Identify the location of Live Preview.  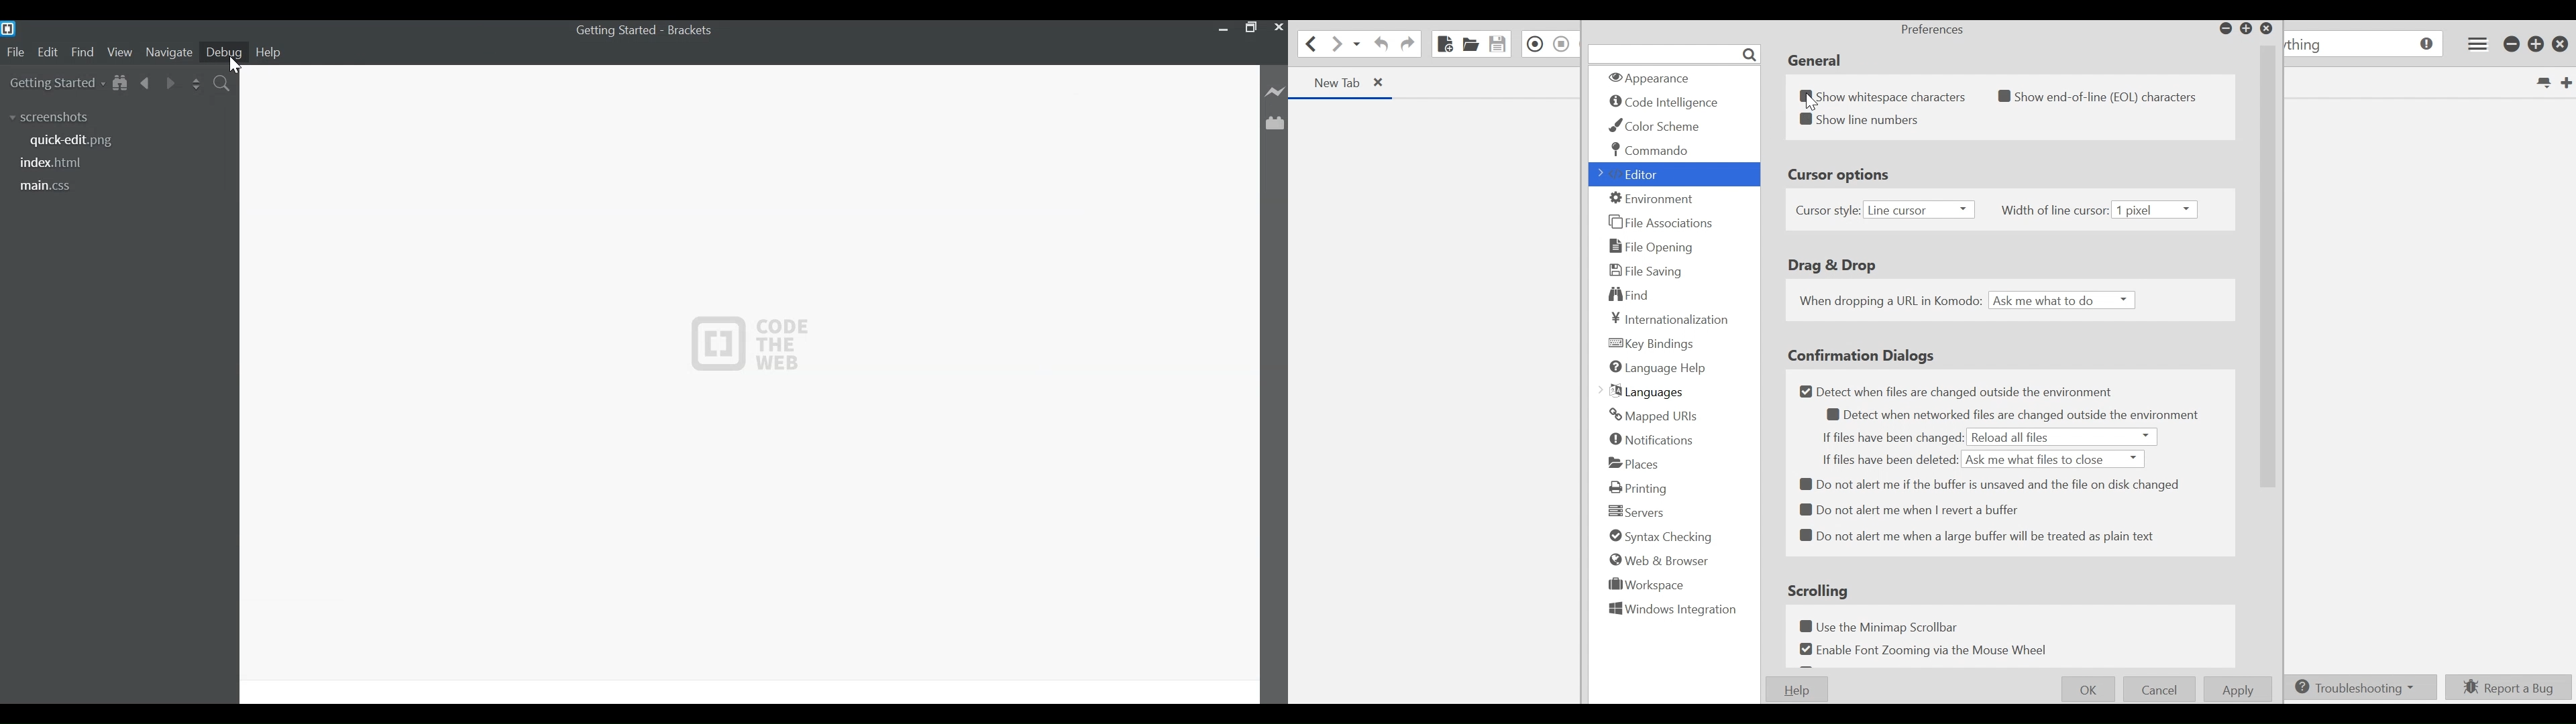
(1275, 93).